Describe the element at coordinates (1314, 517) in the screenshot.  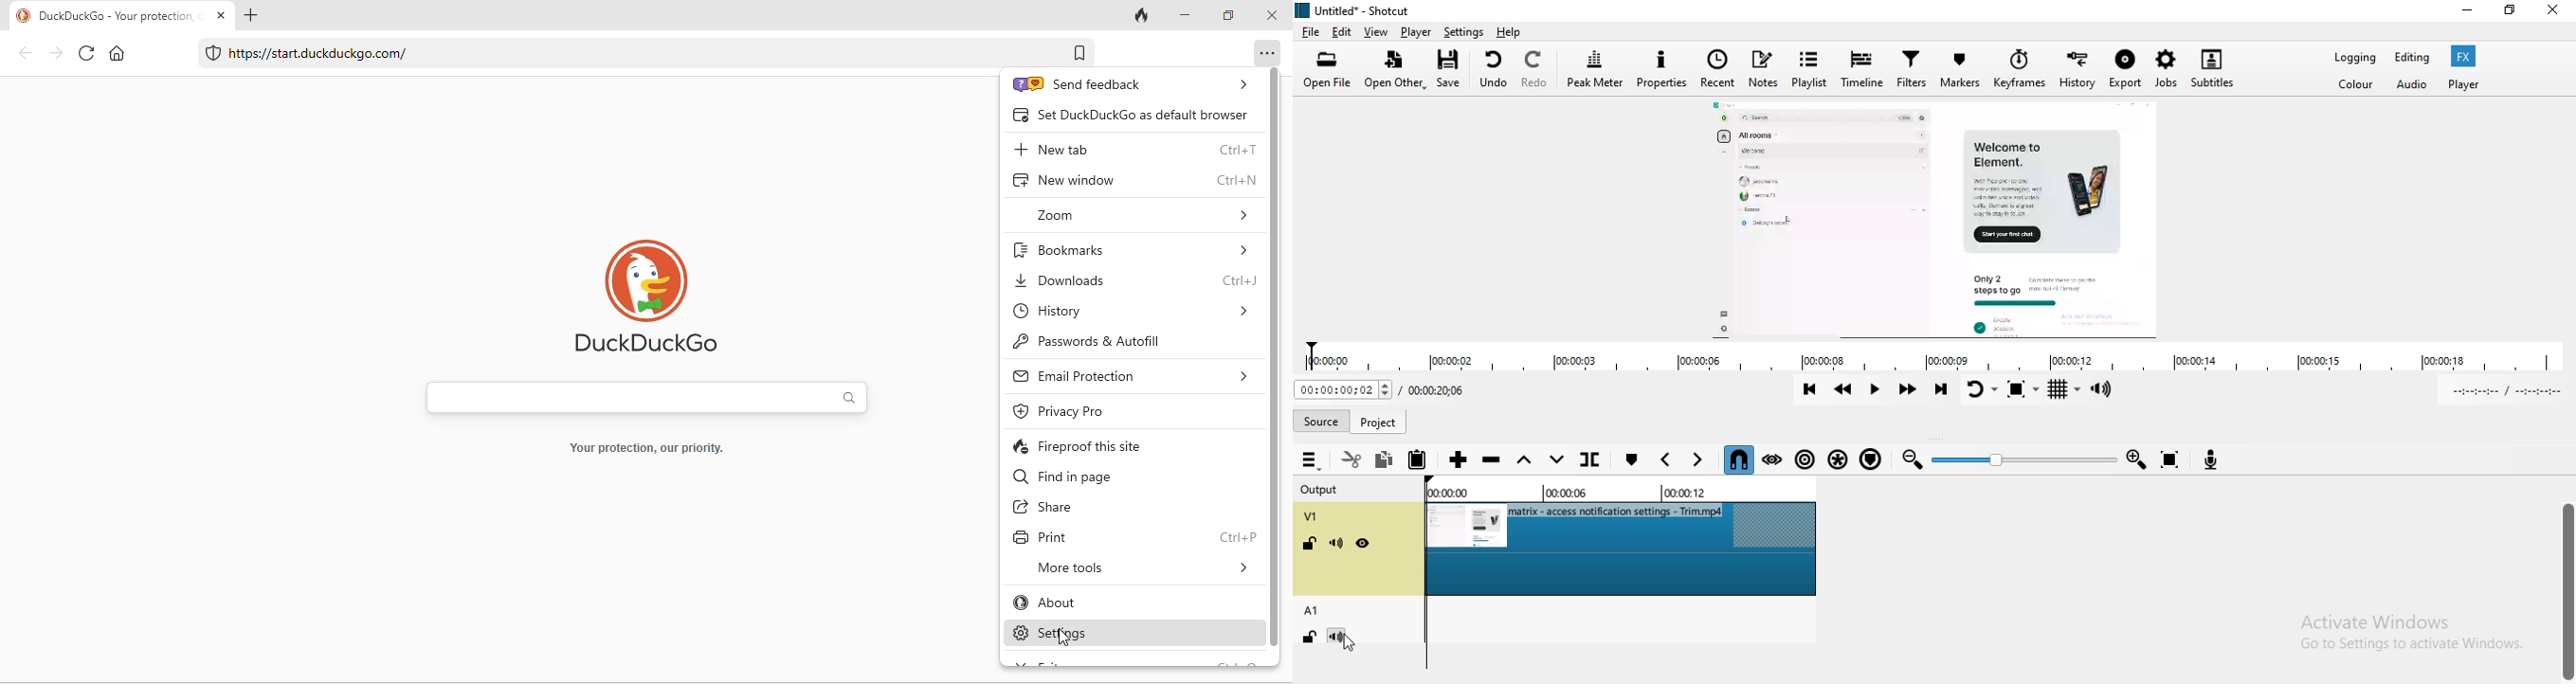
I see `V1` at that location.